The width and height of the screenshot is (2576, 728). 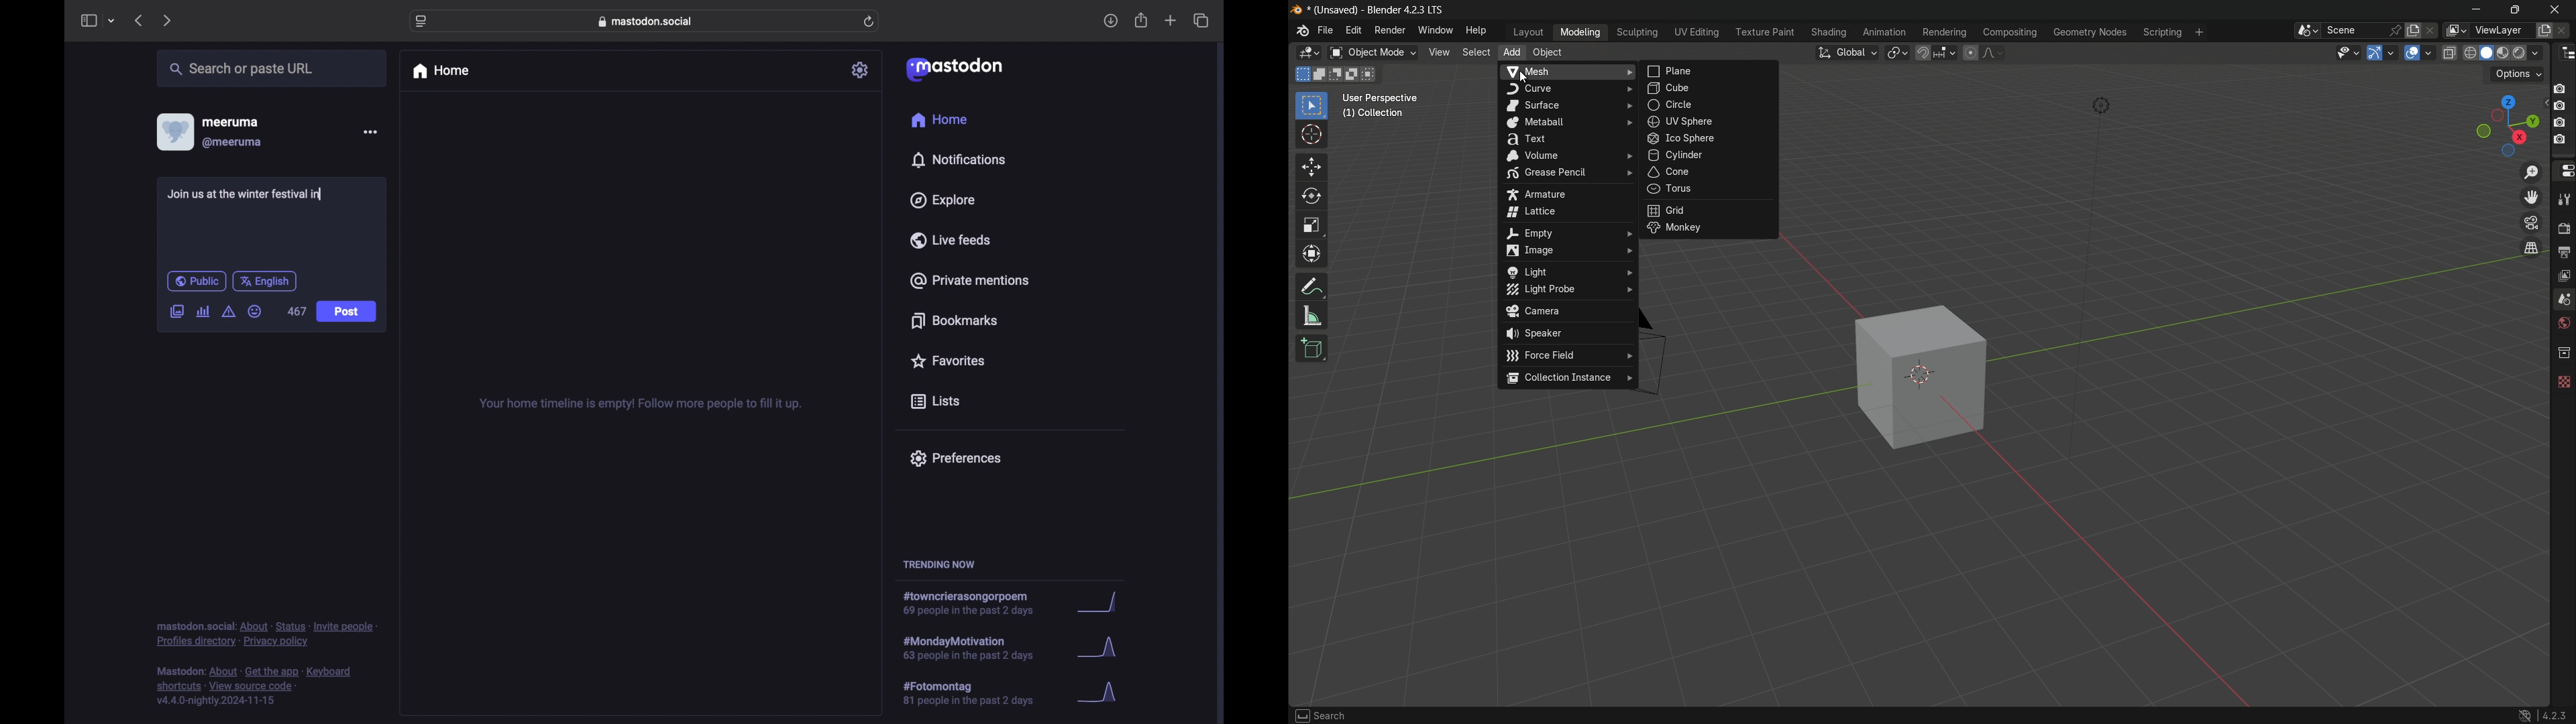 What do you see at coordinates (323, 195) in the screenshot?
I see `text cursor` at bounding box center [323, 195].